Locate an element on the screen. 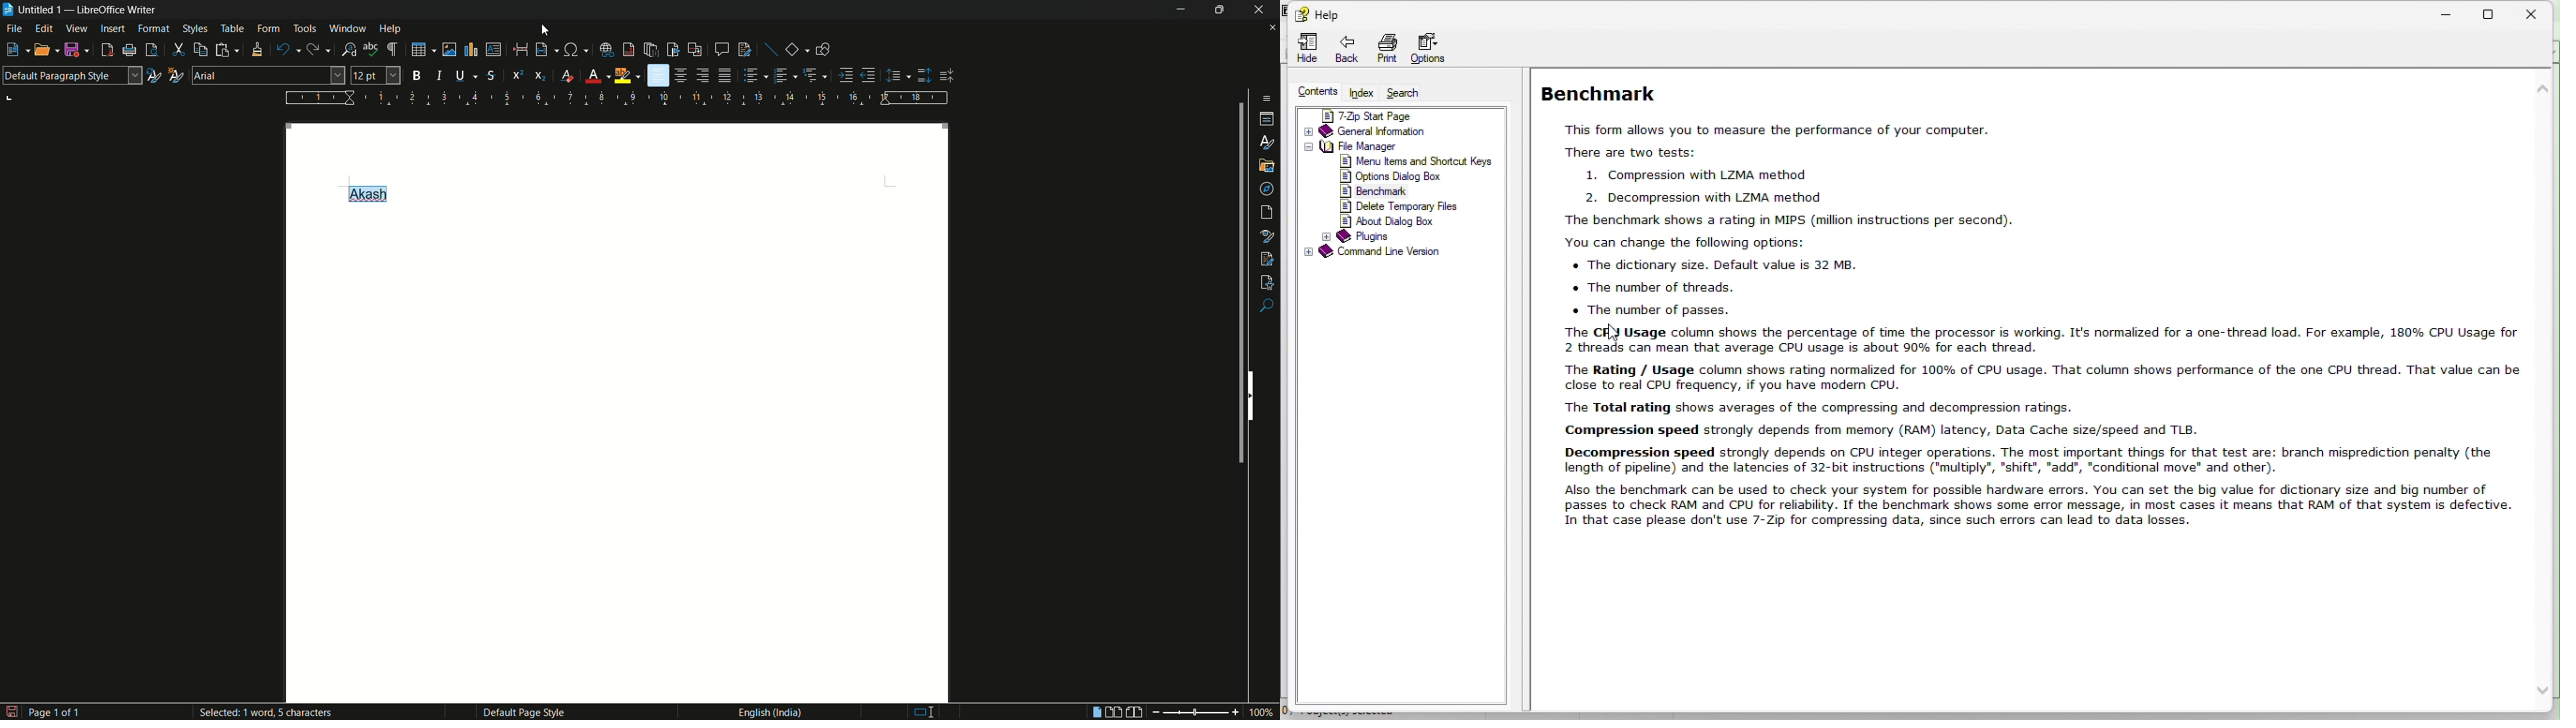 The width and height of the screenshot is (2576, 728). strikethrough is located at coordinates (490, 76).